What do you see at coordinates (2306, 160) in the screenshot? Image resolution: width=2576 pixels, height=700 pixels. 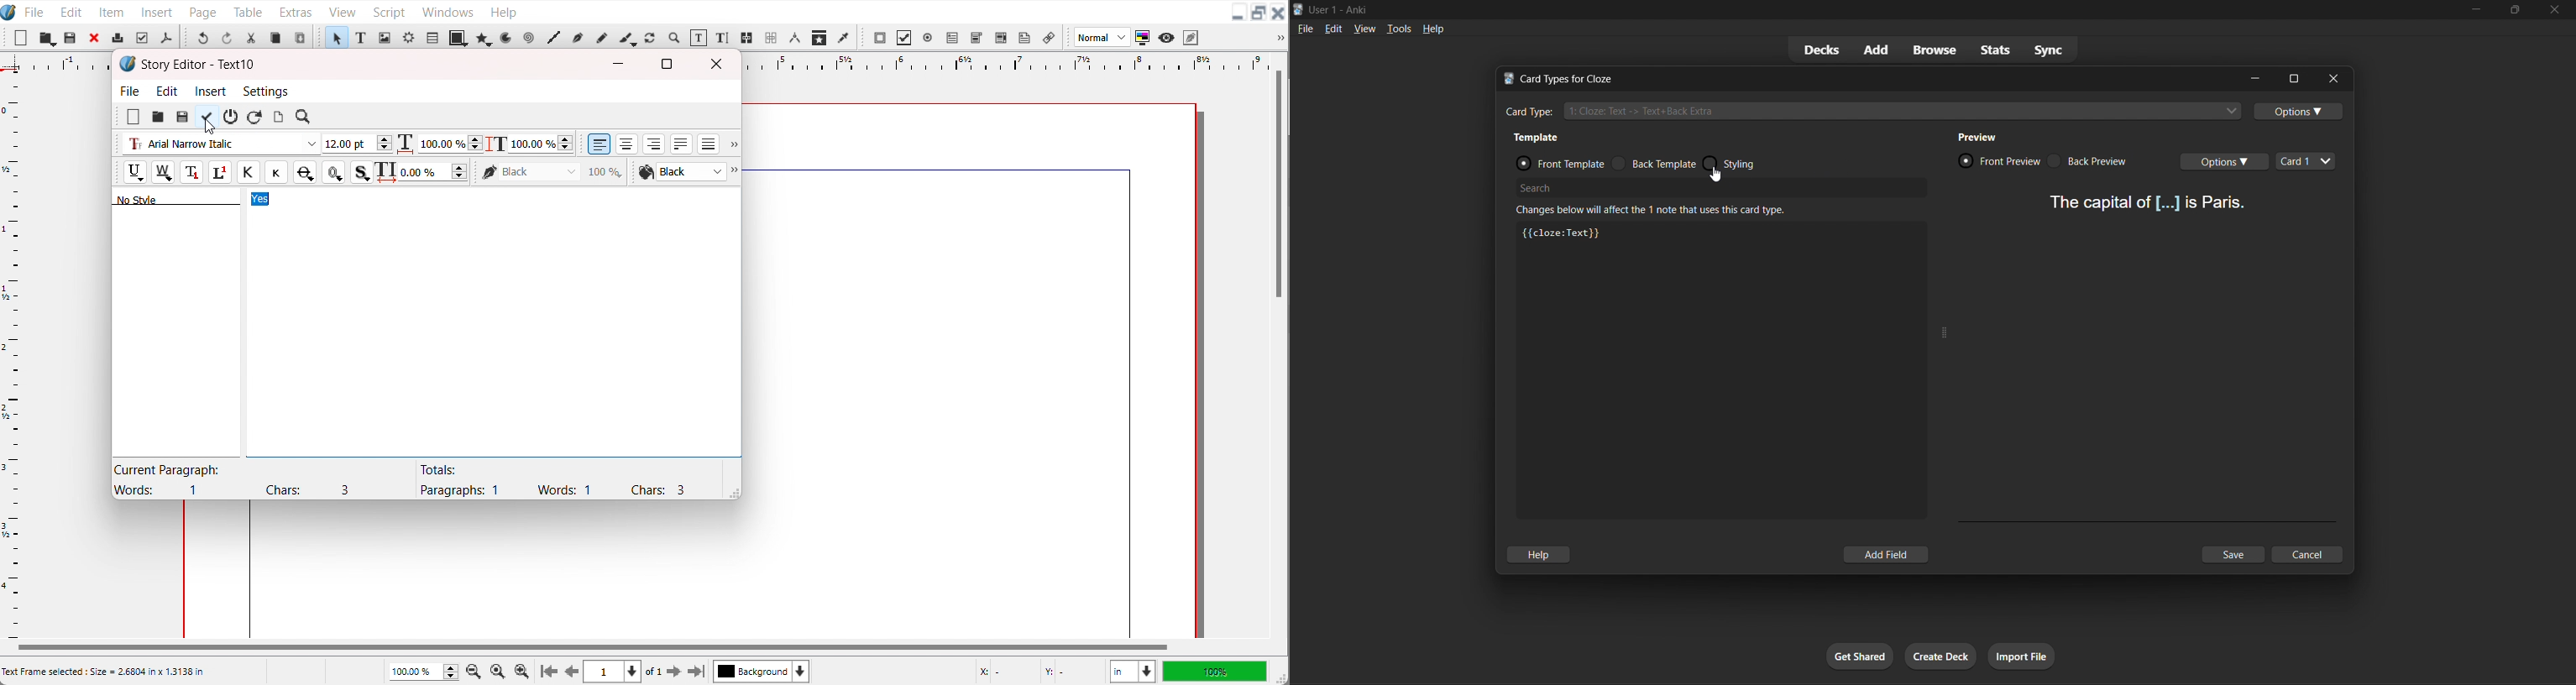 I see `card types` at bounding box center [2306, 160].